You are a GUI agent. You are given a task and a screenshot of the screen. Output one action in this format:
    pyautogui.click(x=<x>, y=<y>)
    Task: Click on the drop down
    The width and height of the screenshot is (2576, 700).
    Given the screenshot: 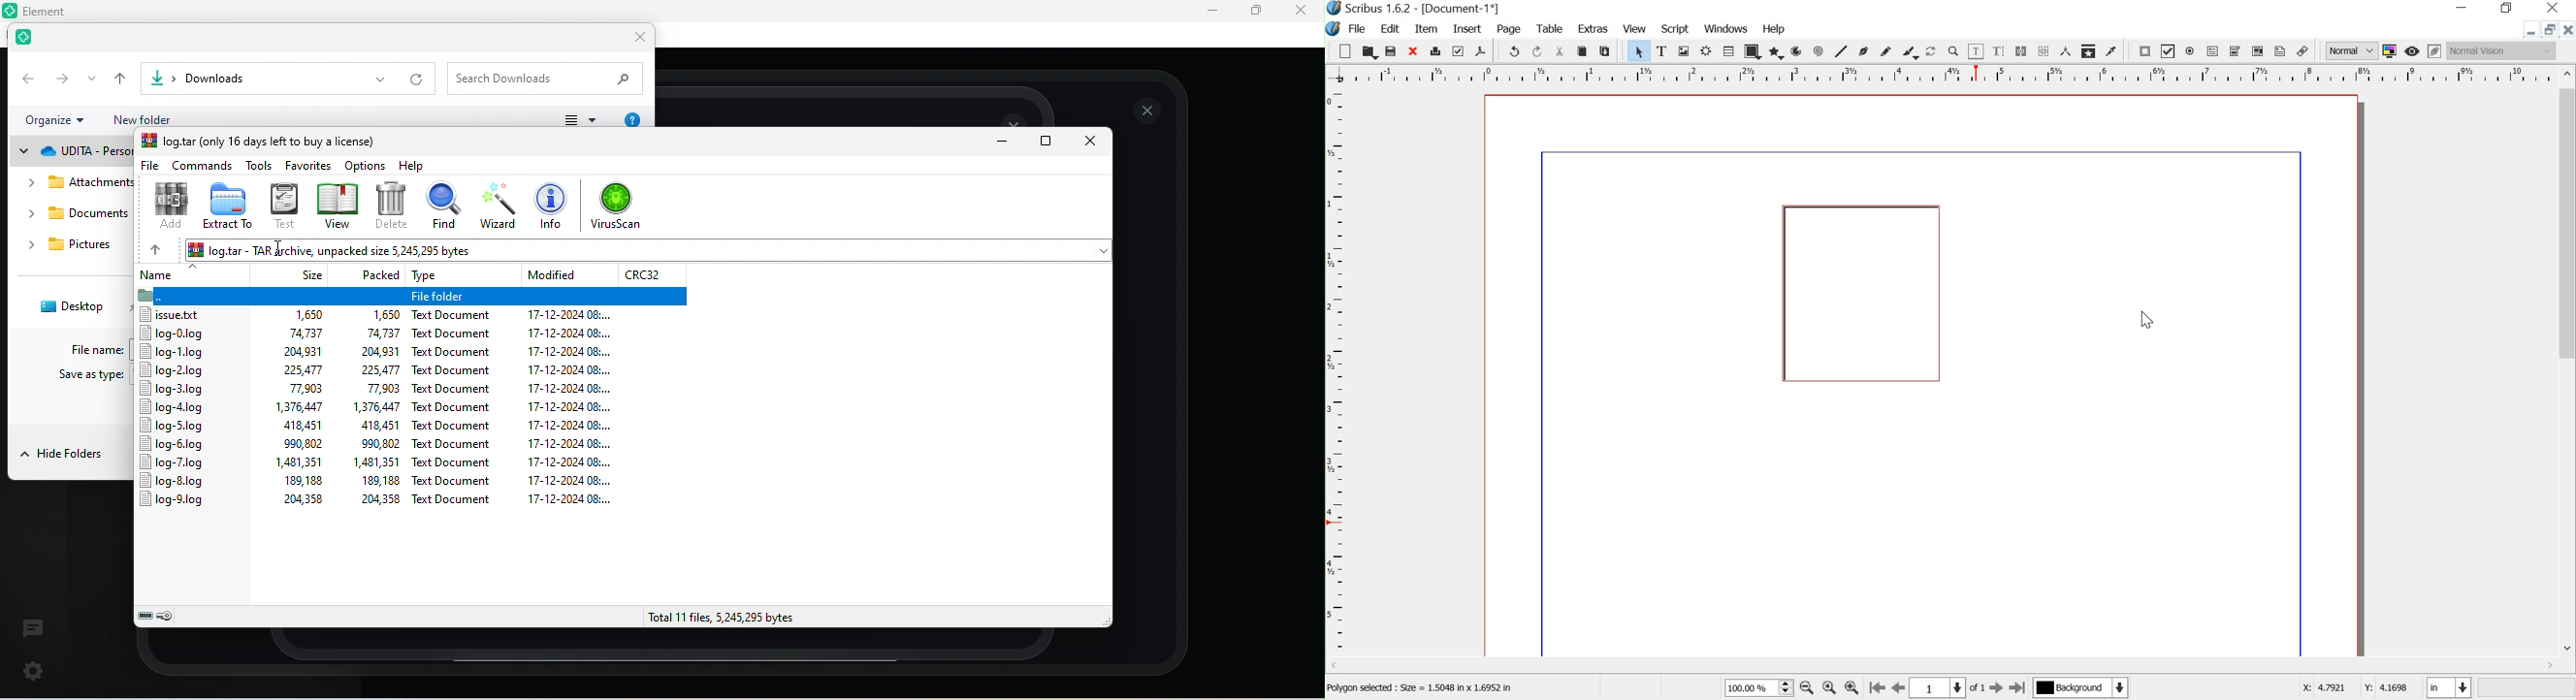 What is the action you would take?
    pyautogui.click(x=379, y=80)
    